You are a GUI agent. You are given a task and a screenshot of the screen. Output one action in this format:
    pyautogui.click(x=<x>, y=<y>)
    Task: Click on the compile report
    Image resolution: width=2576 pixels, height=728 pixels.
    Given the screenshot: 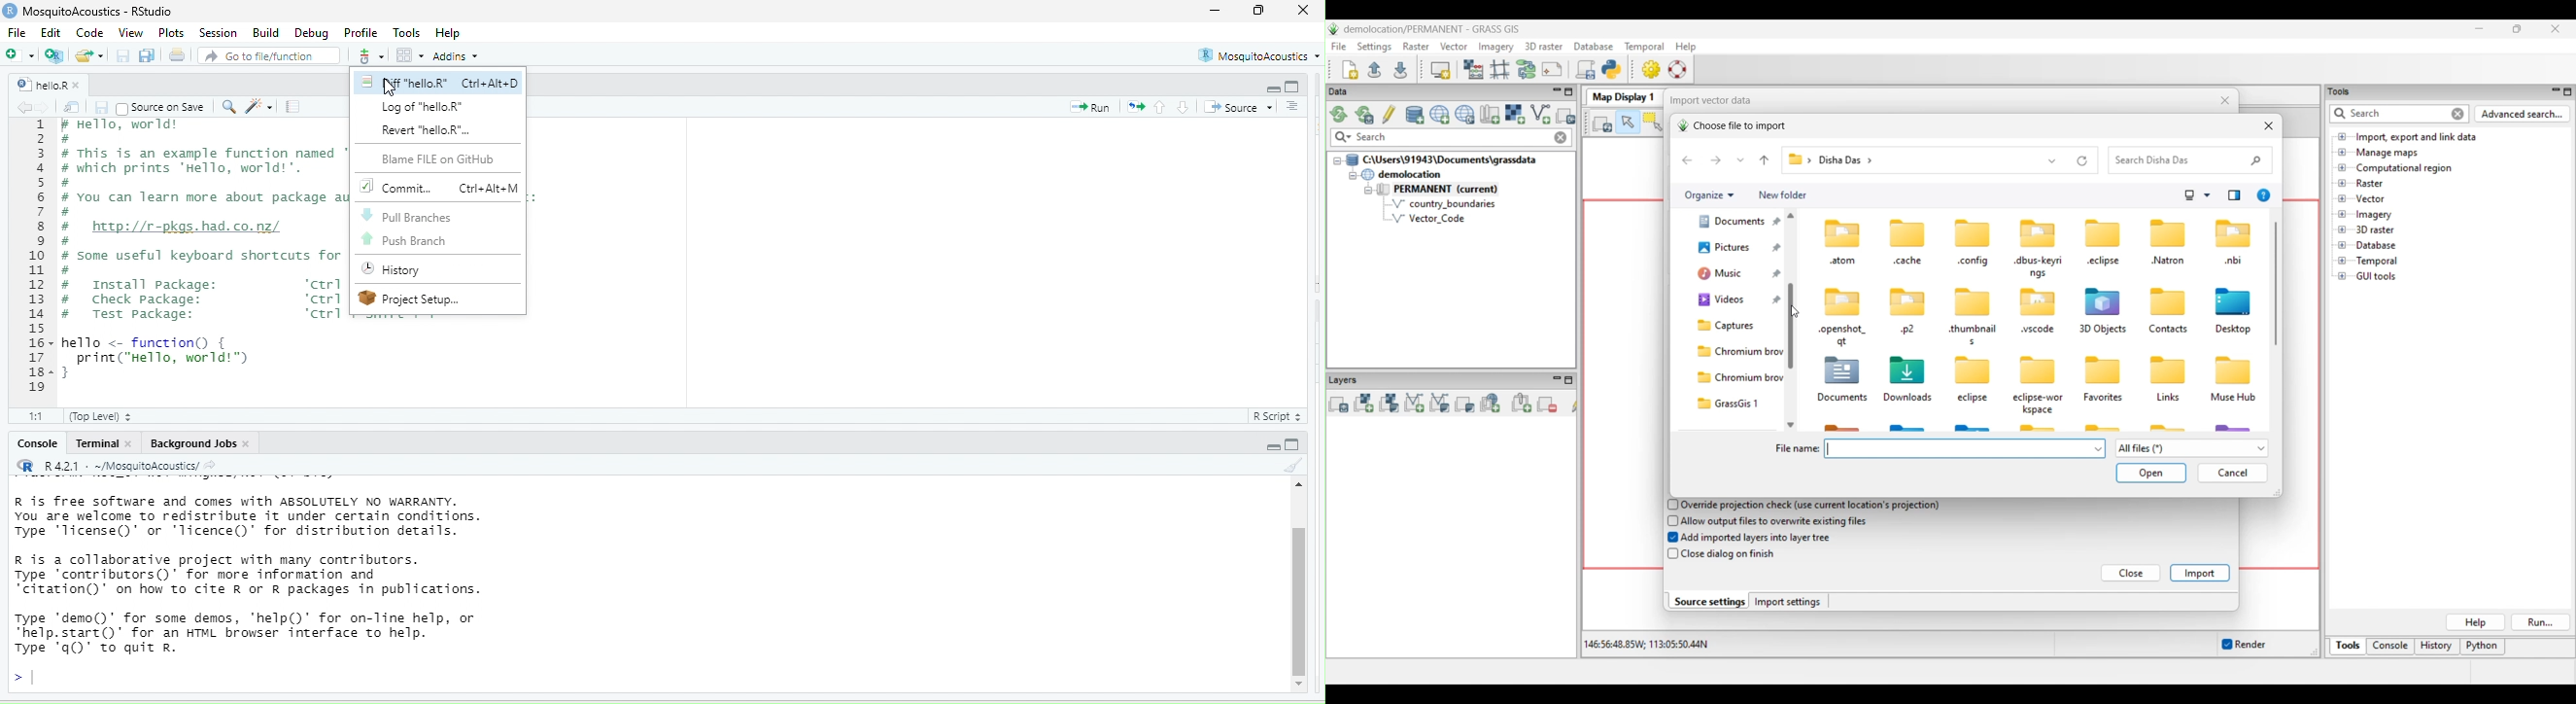 What is the action you would take?
    pyautogui.click(x=293, y=107)
    